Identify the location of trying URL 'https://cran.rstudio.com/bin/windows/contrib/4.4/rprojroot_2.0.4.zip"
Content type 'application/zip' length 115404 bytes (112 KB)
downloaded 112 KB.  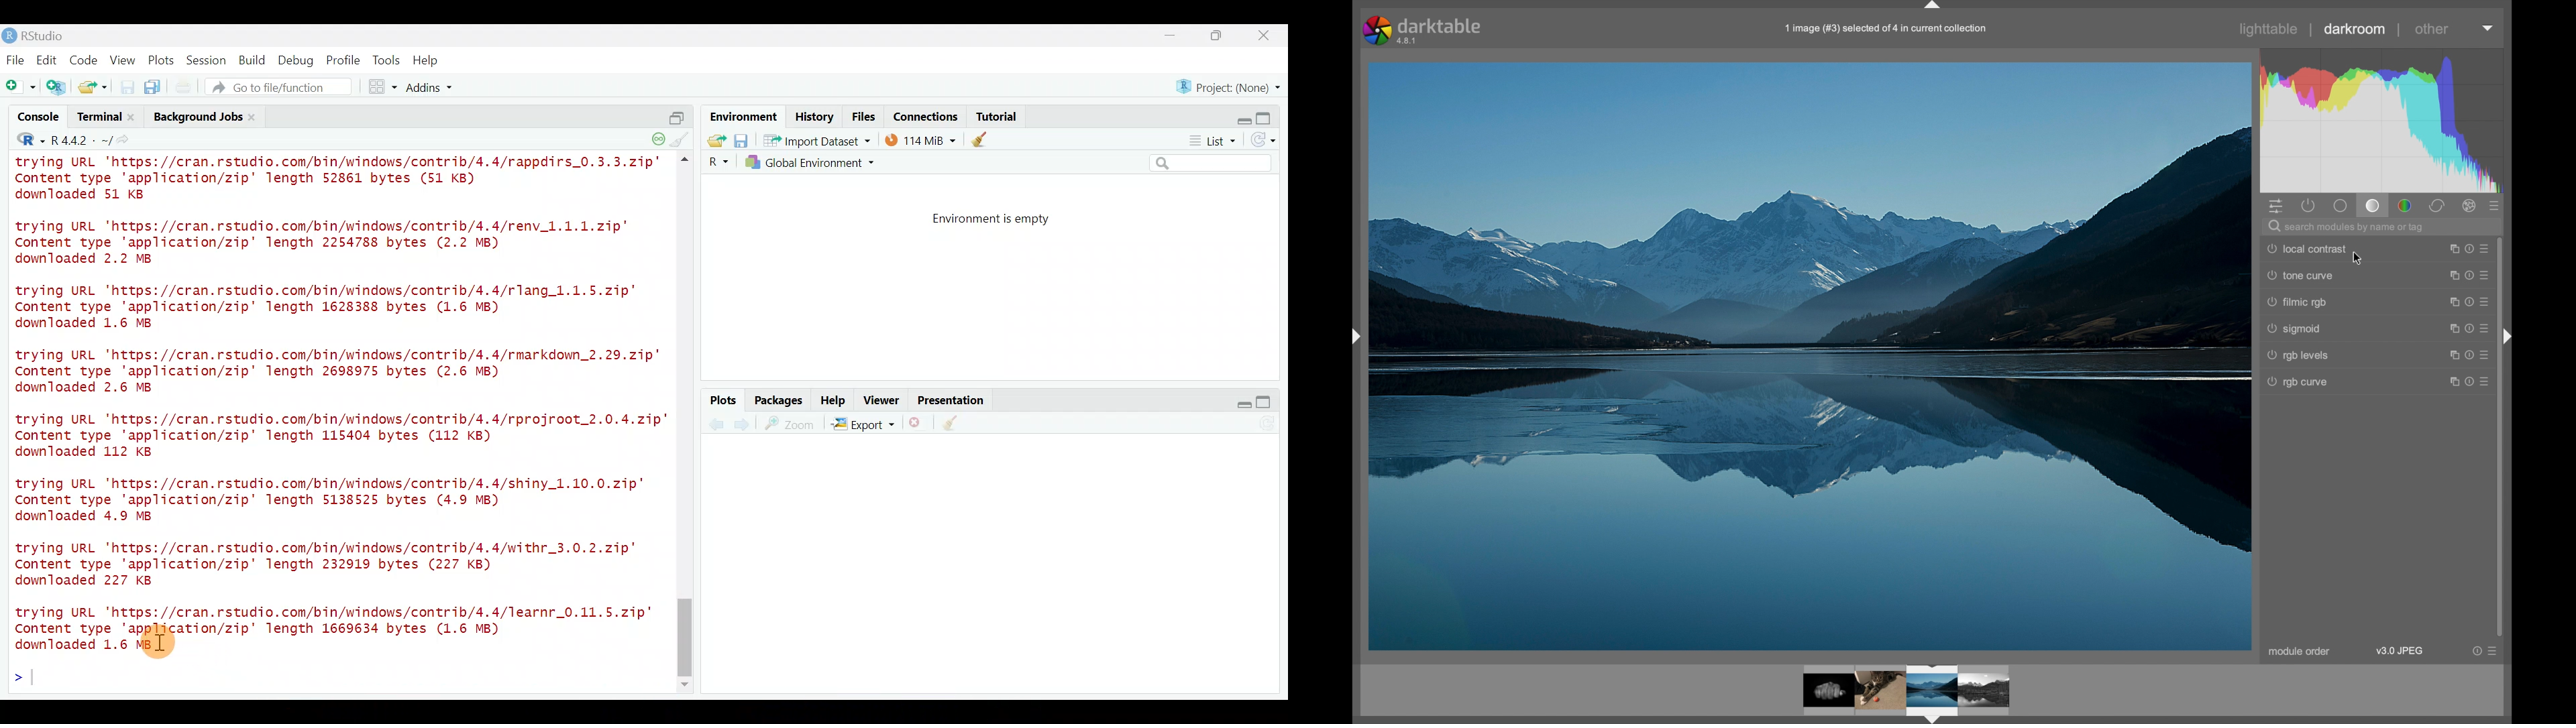
(335, 435).